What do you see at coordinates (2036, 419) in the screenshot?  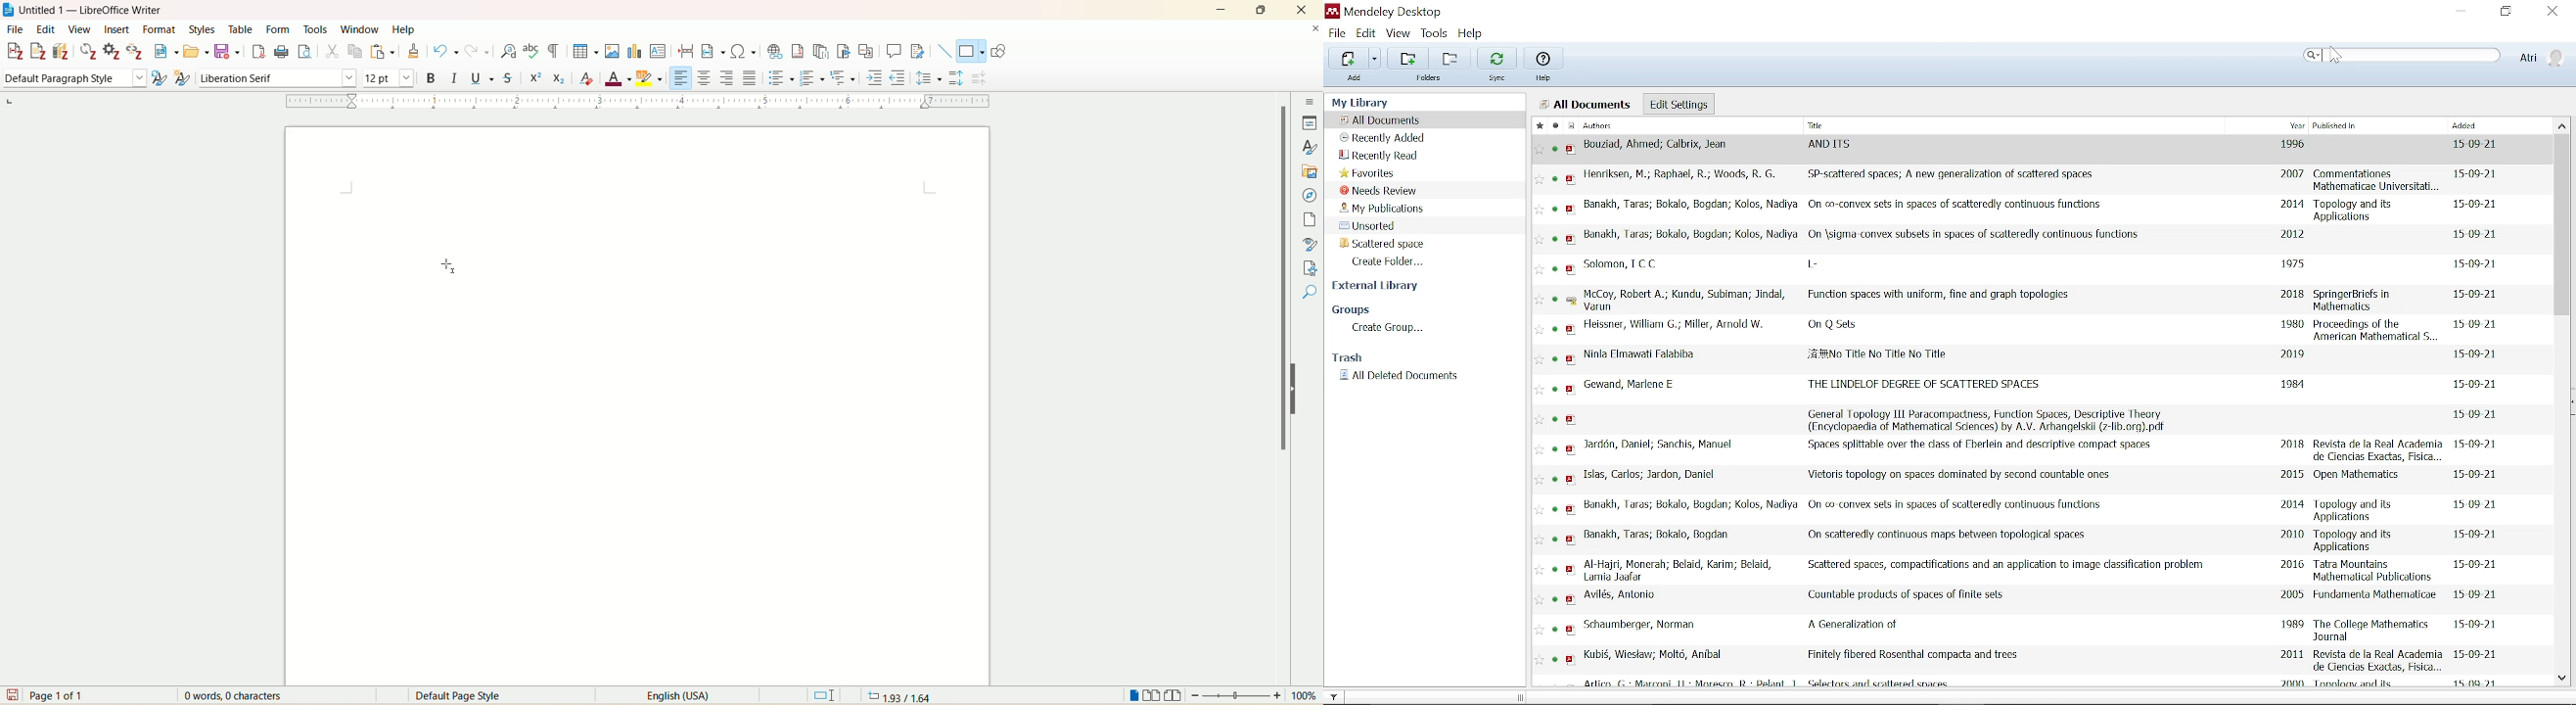 I see `General Topology 111 Paracompactness, Function Spaces, Descriplive Theory (Encydopaedia of Mathematical Sciences) by A.V. Arhangelskl (7-lib.org).pdf 15-09-21` at bounding box center [2036, 419].